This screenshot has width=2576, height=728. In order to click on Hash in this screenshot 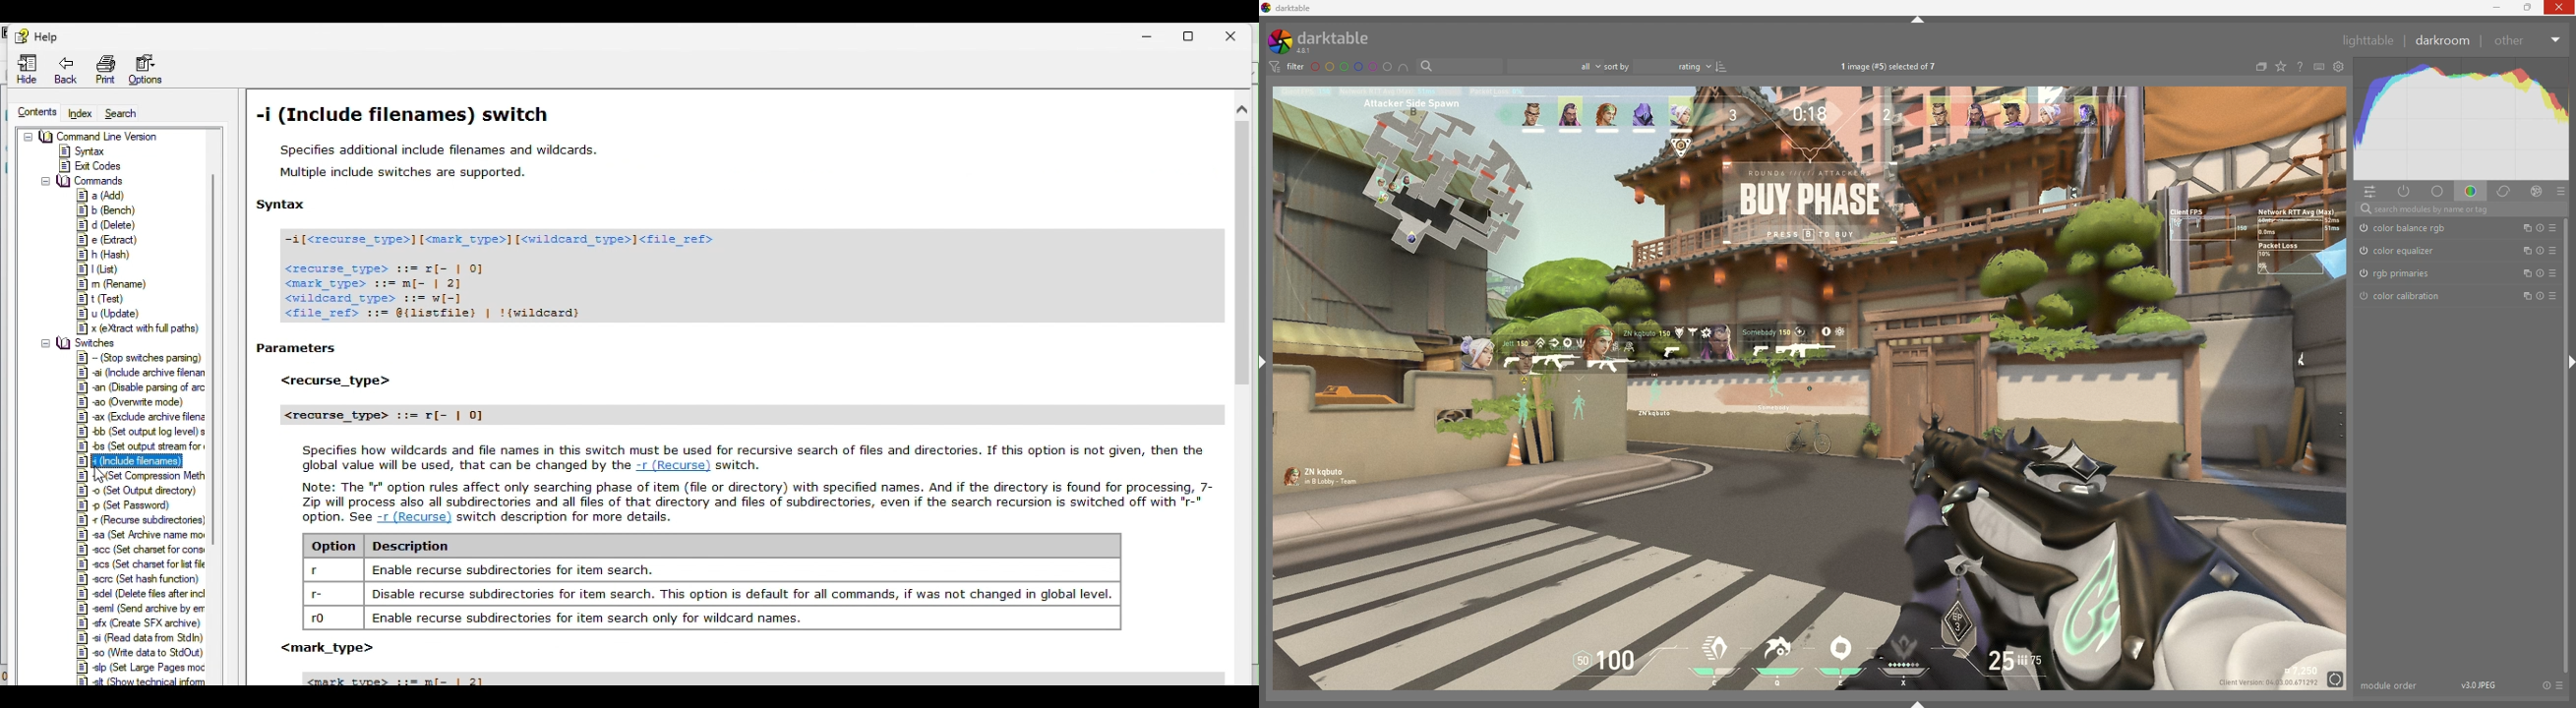, I will do `click(104, 256)`.